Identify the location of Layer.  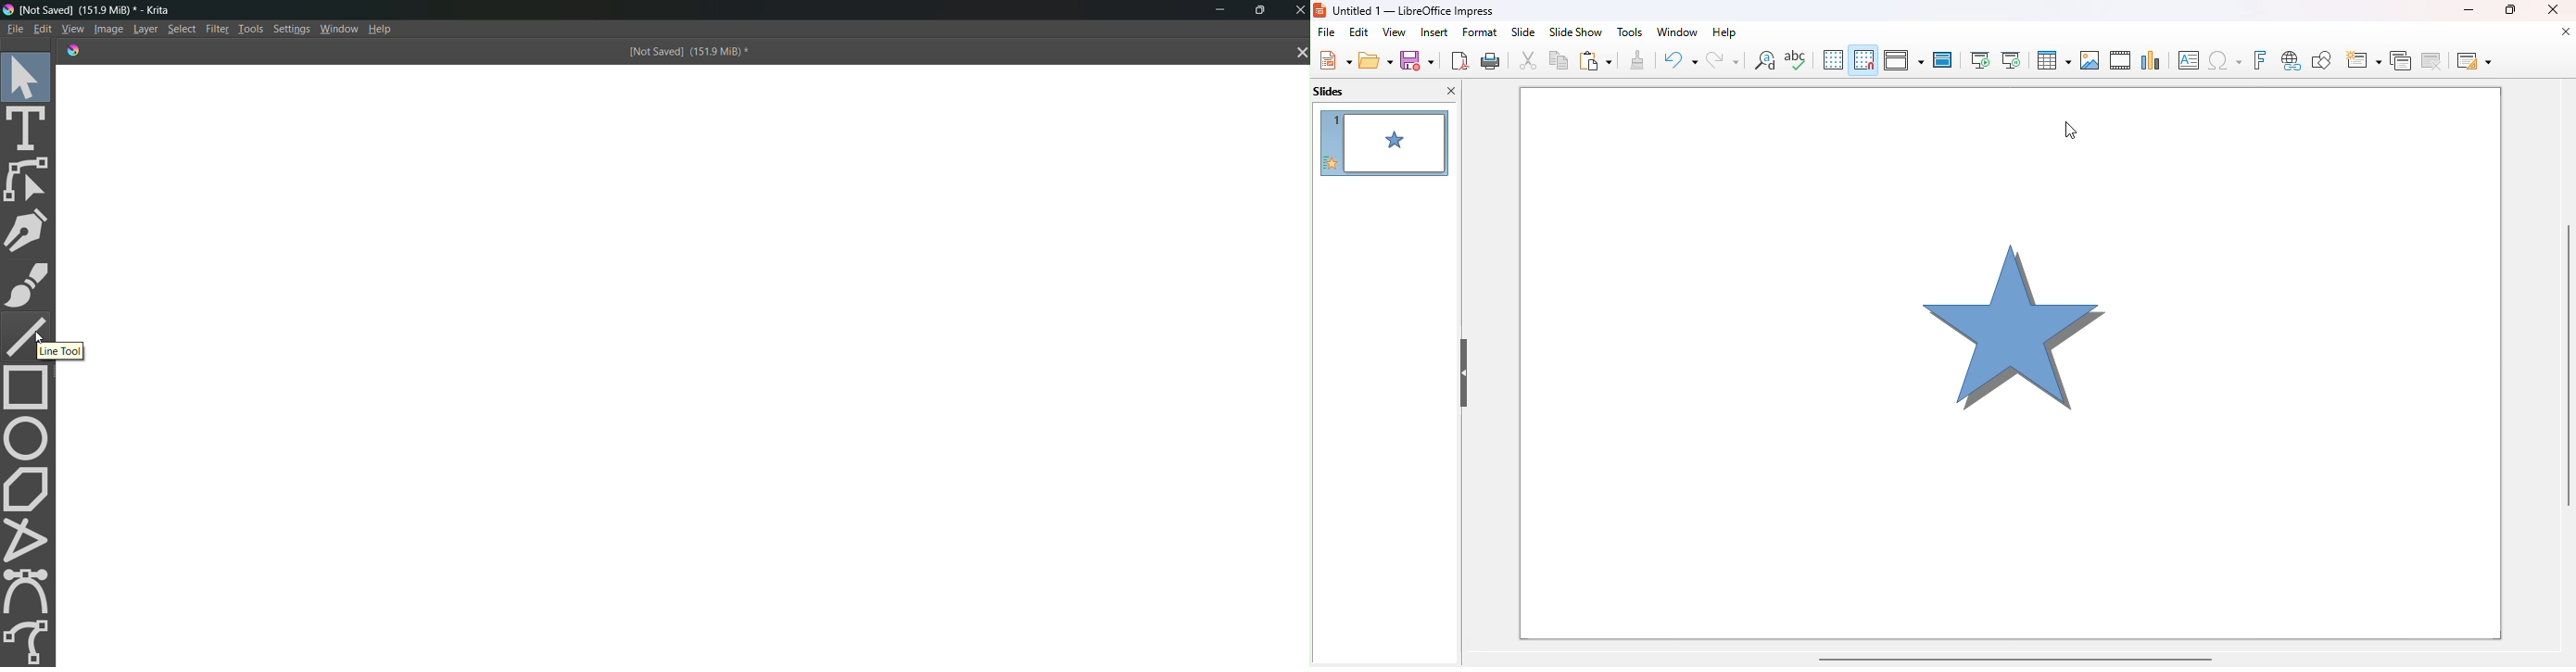
(143, 30).